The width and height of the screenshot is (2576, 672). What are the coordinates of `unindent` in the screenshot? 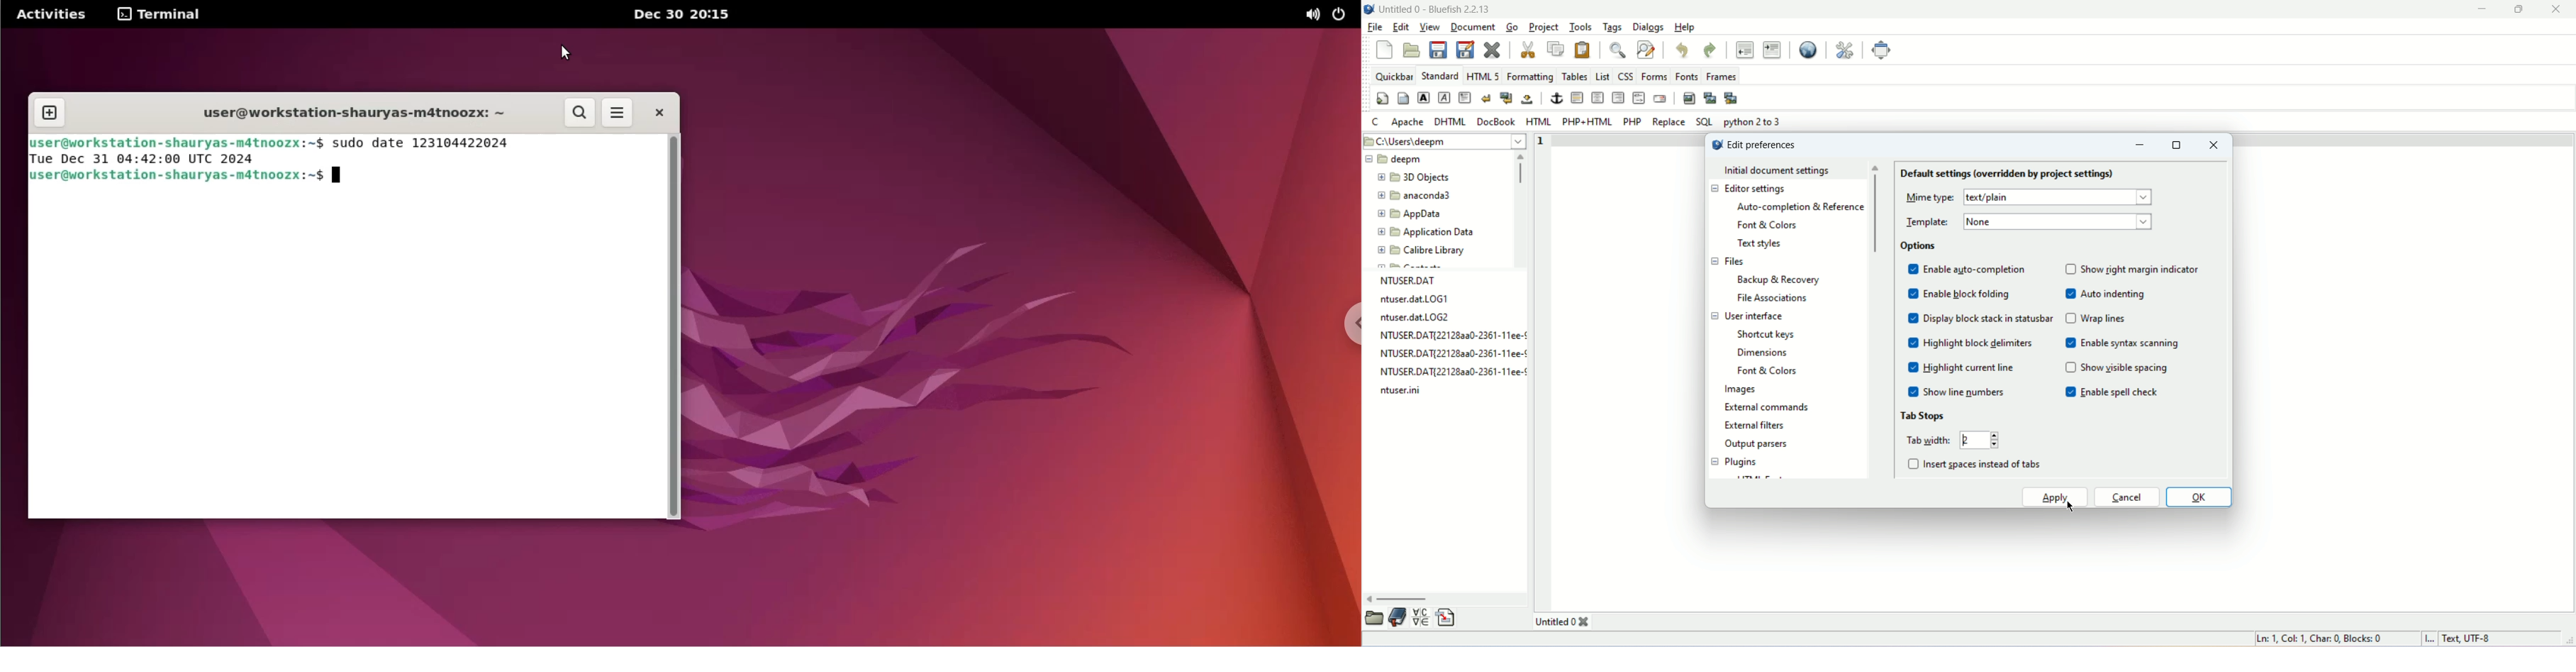 It's located at (1744, 49).